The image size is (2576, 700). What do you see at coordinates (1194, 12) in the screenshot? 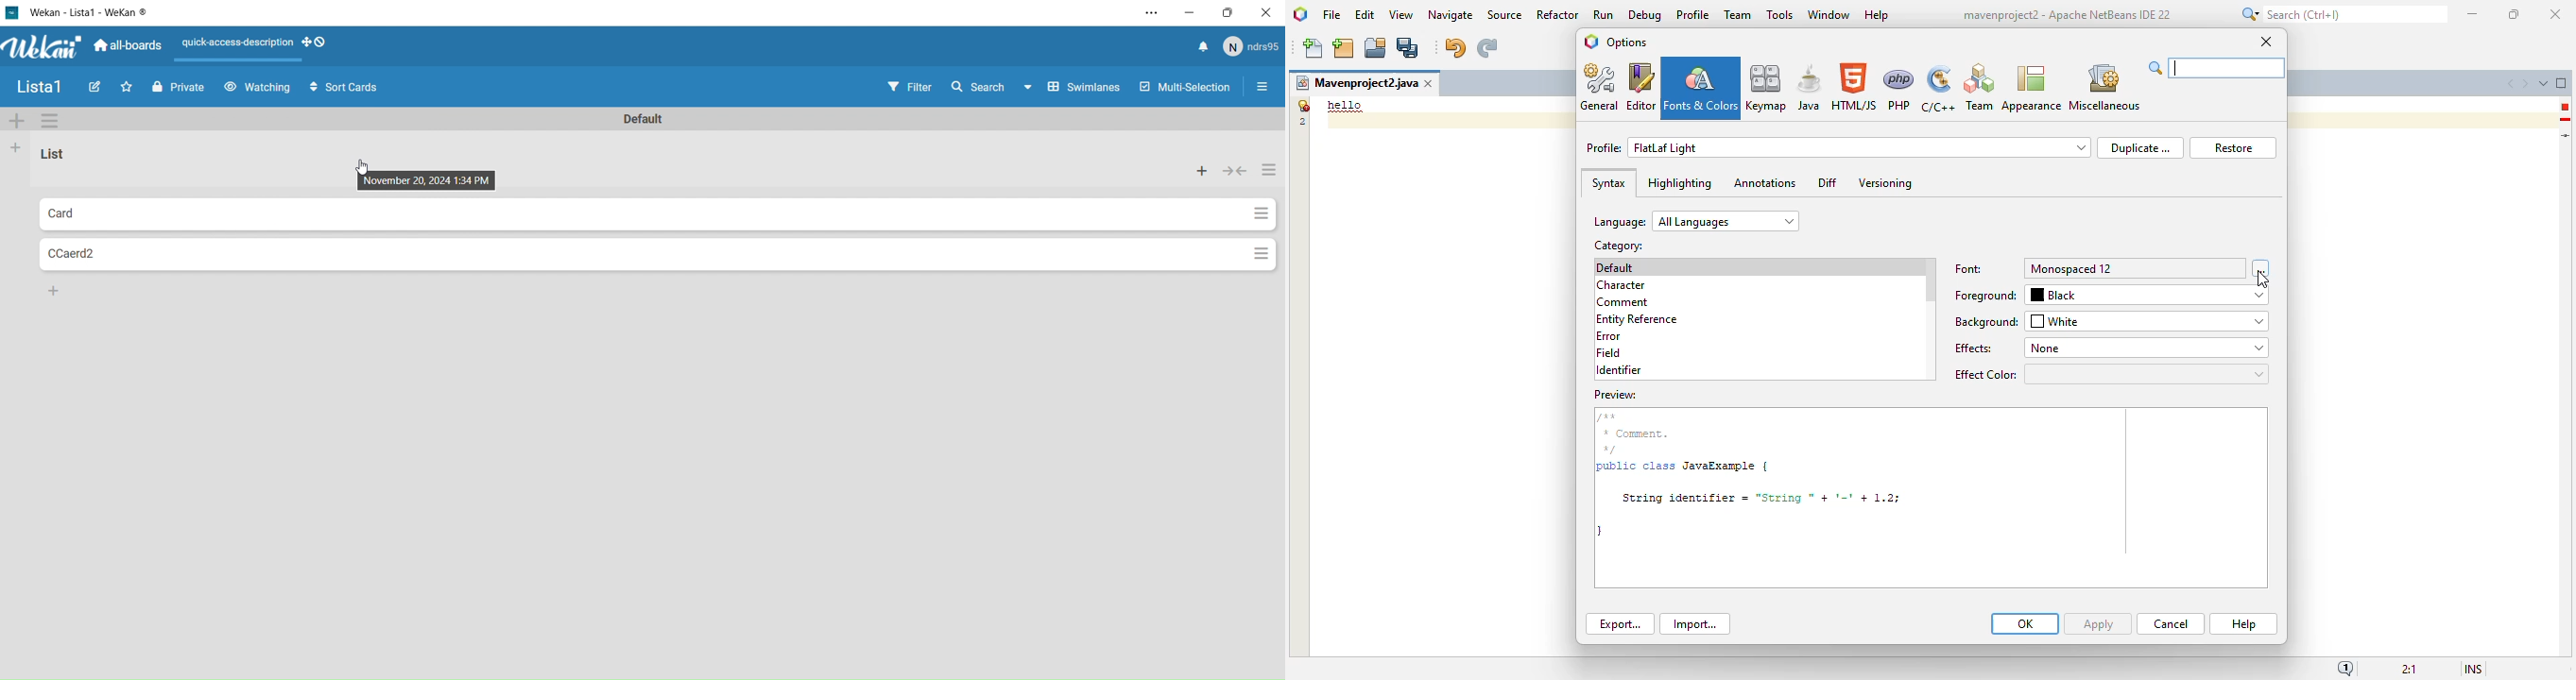
I see `Minimize` at bounding box center [1194, 12].